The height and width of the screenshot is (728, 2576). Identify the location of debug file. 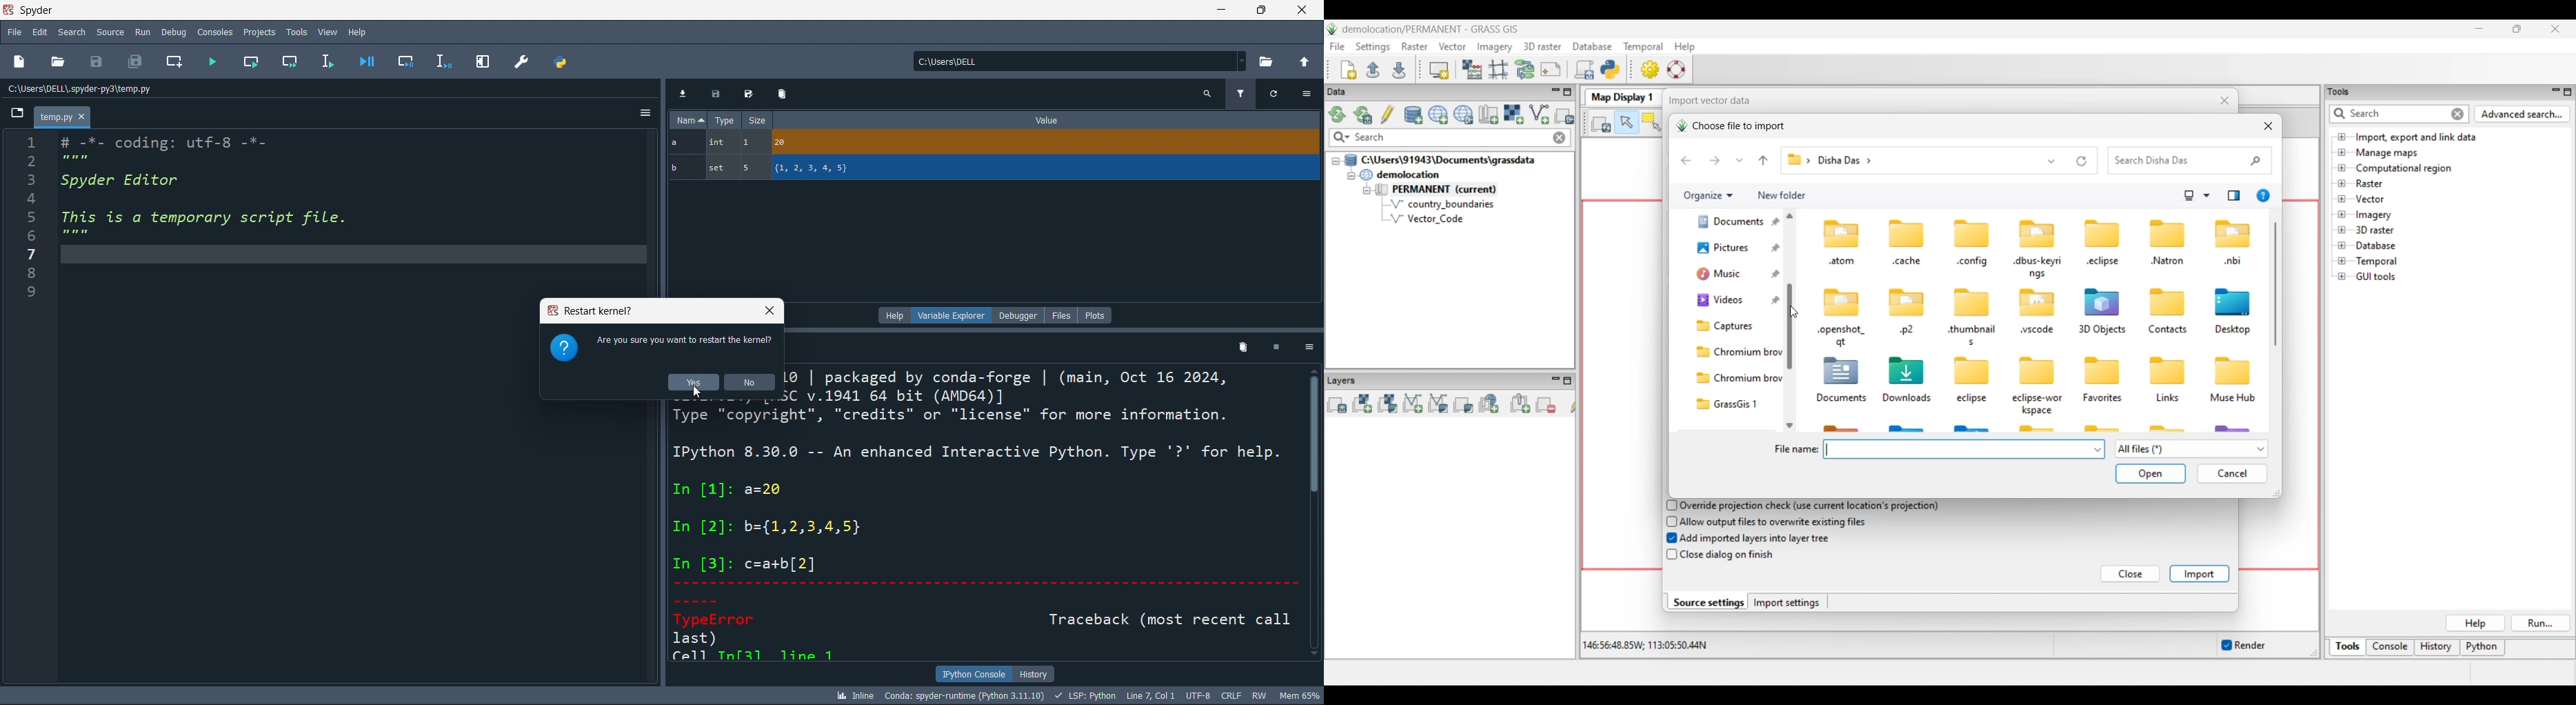
(368, 63).